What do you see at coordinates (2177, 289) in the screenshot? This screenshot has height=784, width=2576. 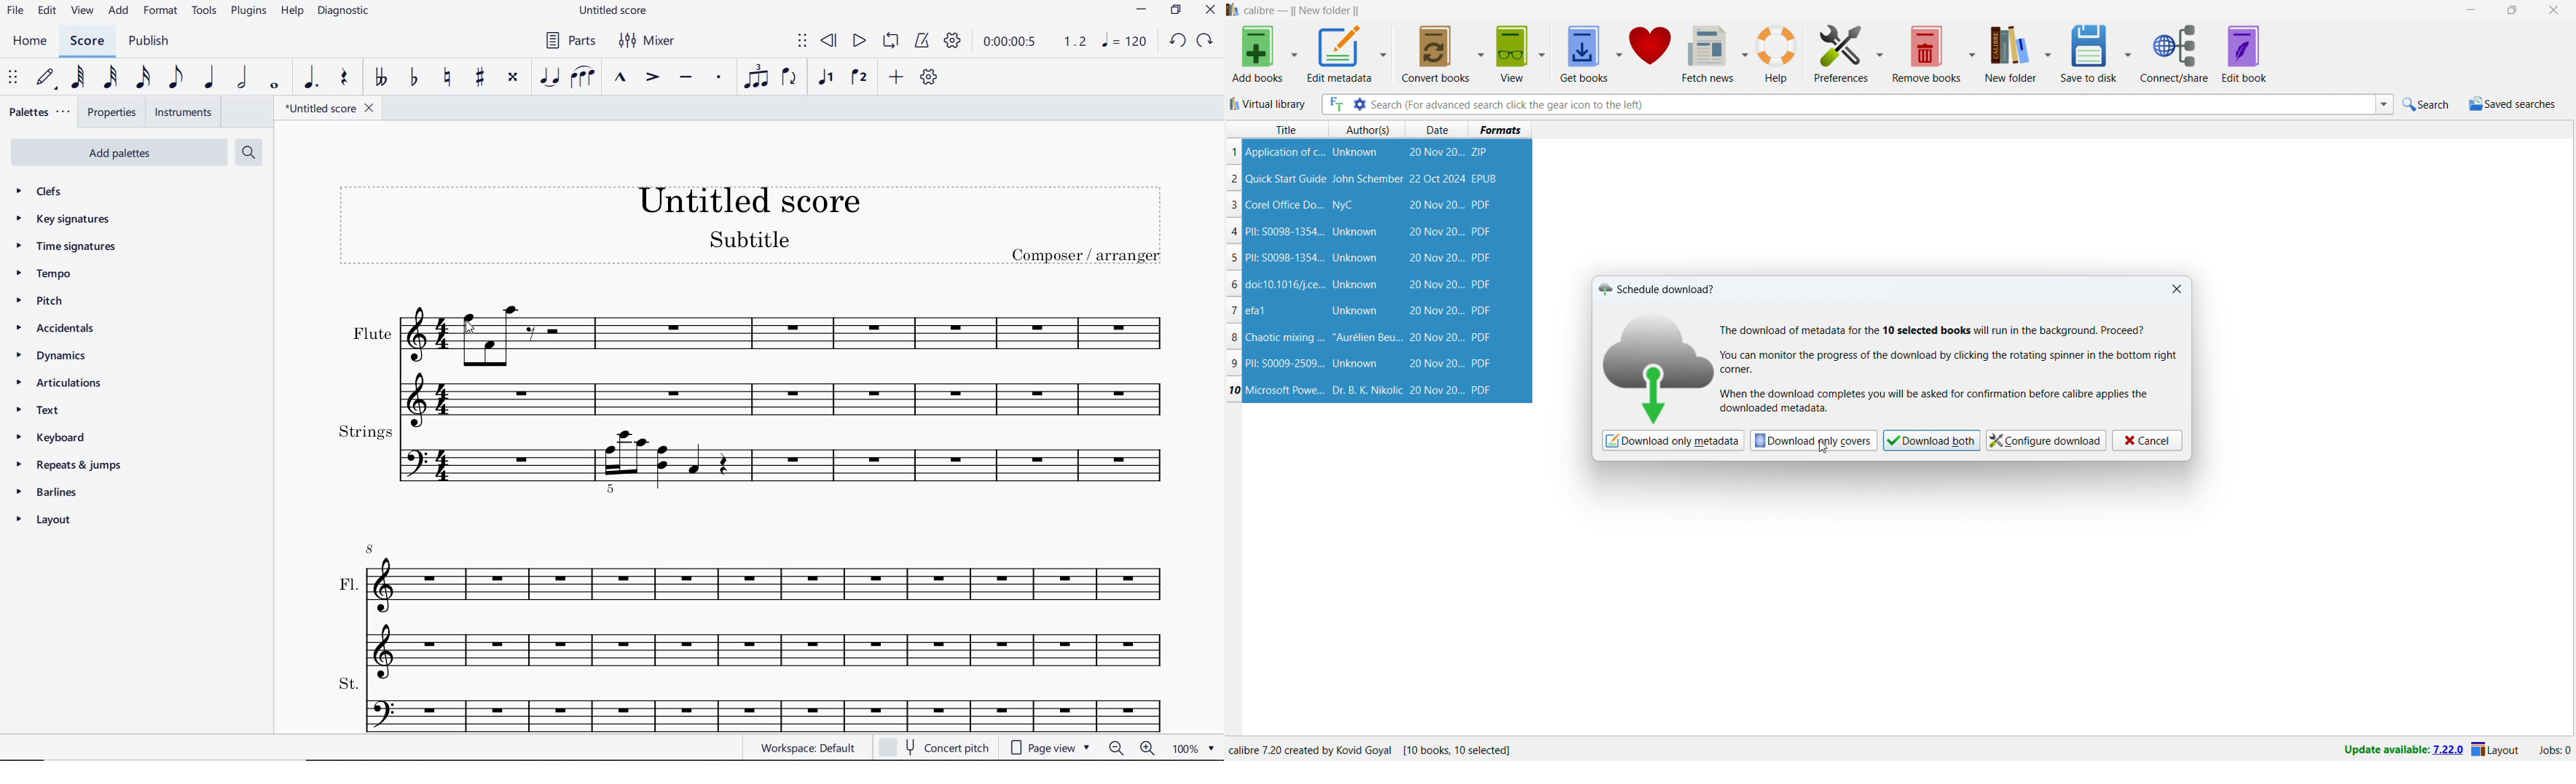 I see `close` at bounding box center [2177, 289].